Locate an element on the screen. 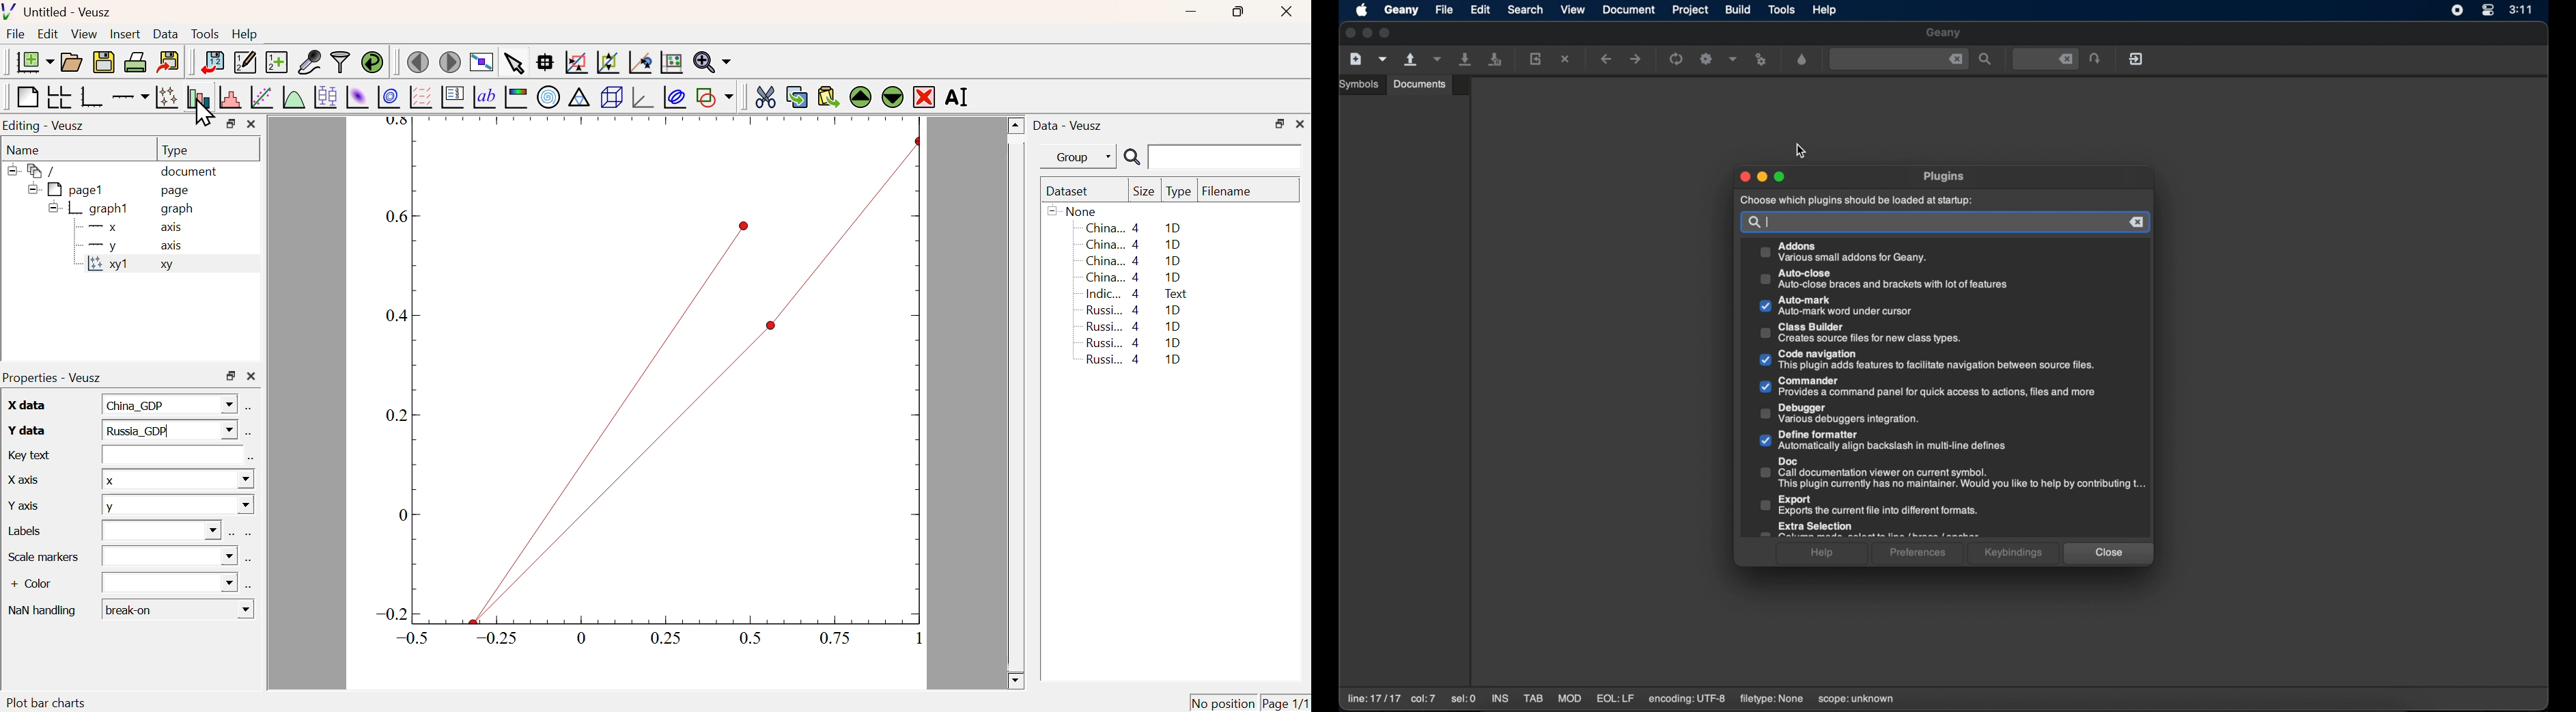  Search Input is located at coordinates (1226, 156).